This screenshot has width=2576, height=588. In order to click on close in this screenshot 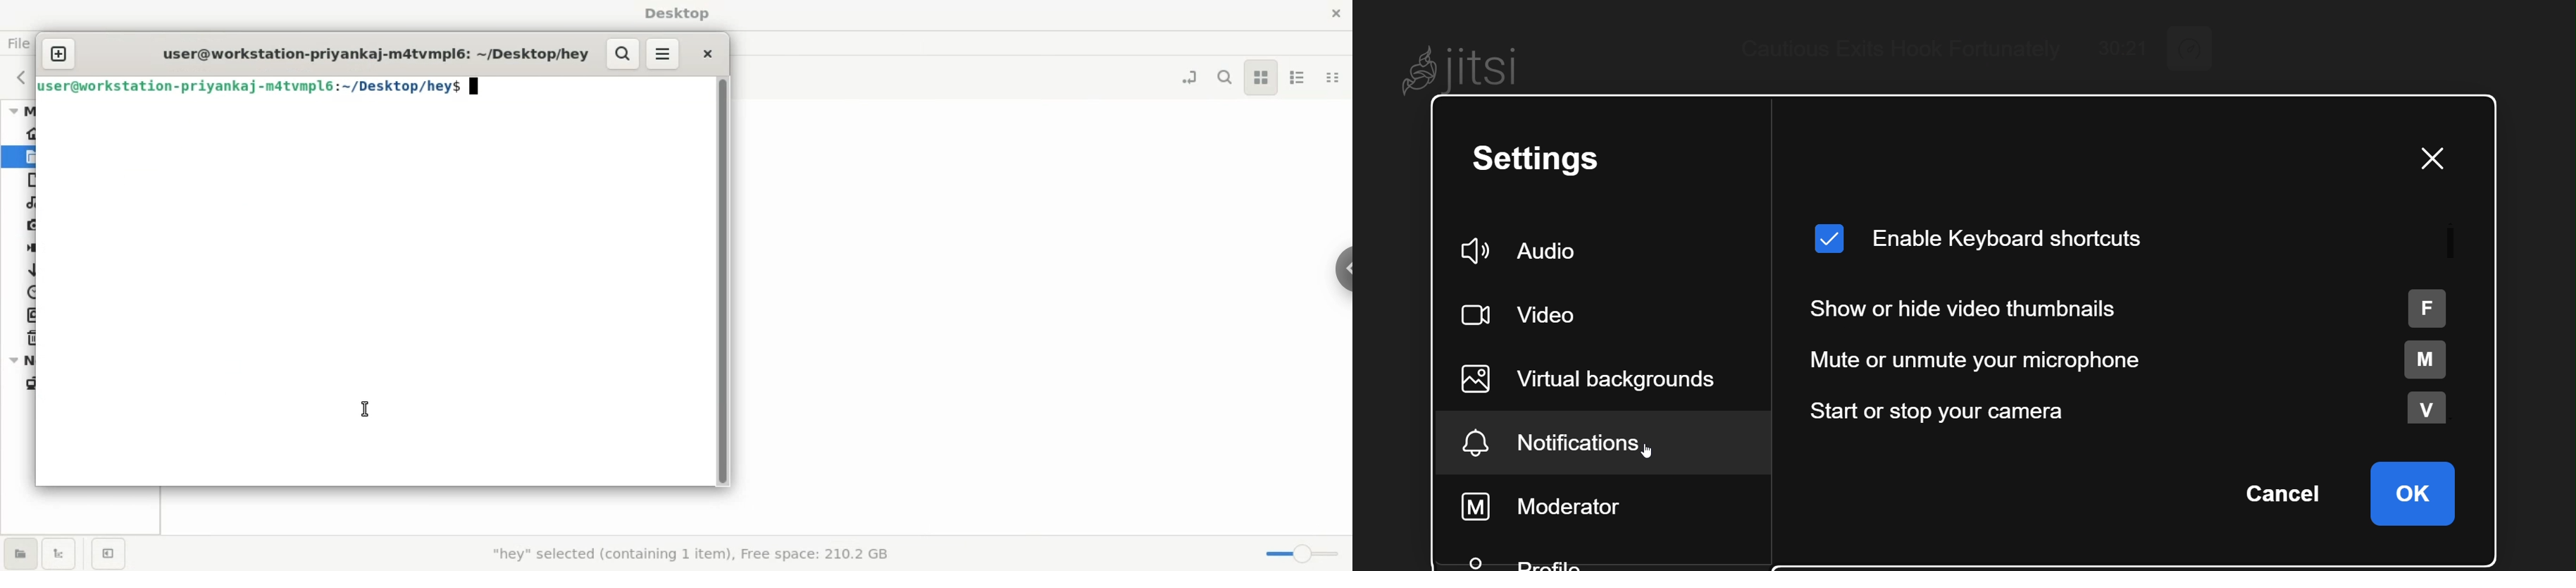, I will do `click(704, 52)`.